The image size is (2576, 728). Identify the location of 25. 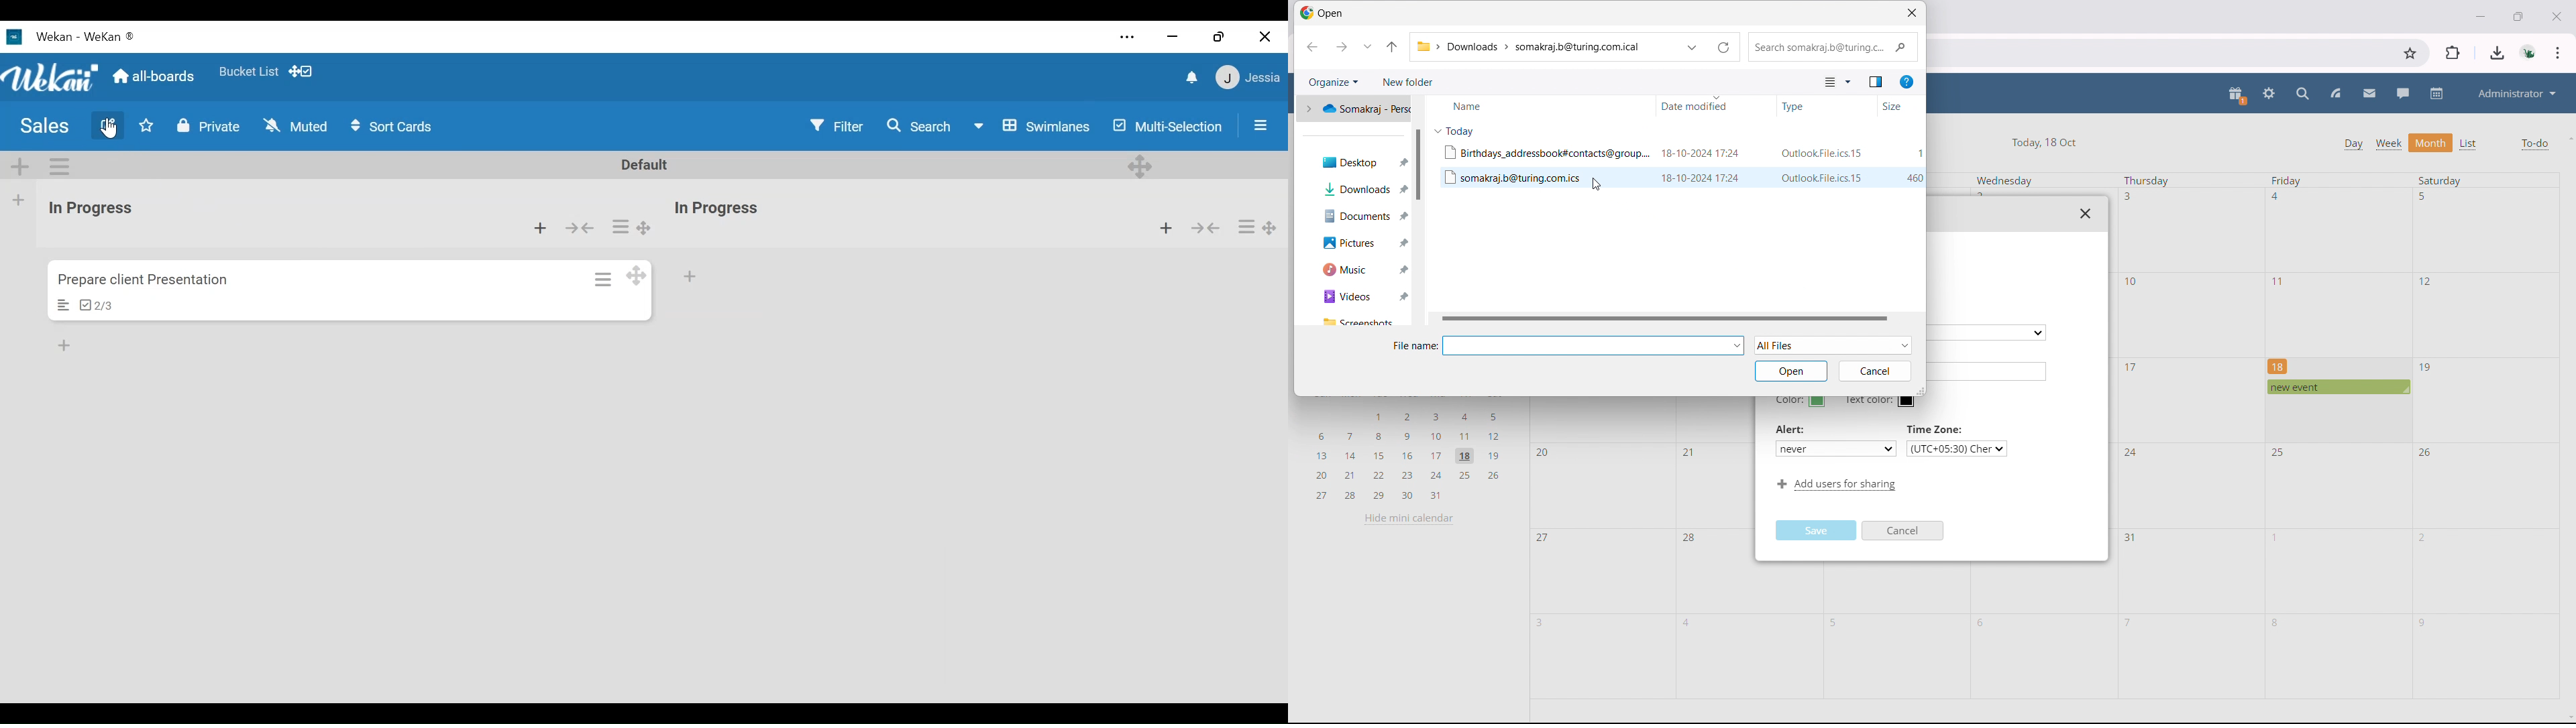
(2280, 452).